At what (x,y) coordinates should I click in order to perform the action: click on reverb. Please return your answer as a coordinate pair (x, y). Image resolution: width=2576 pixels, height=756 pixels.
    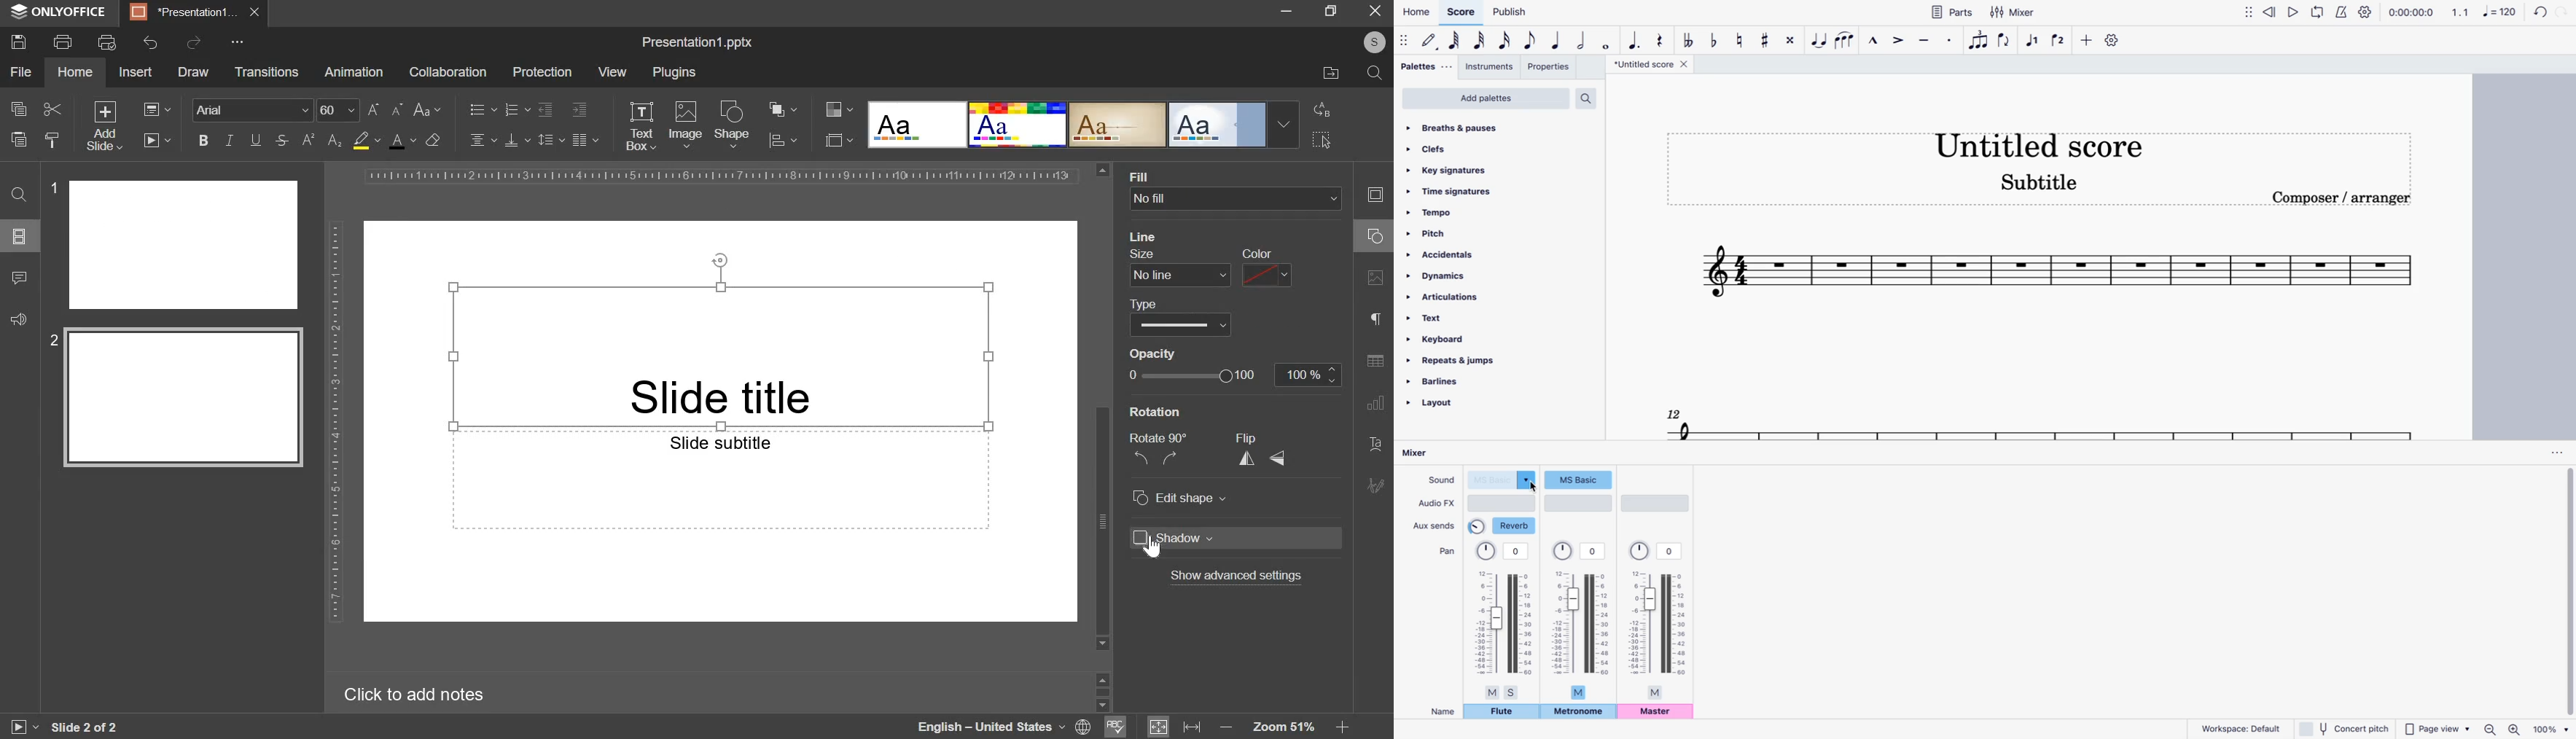
    Looking at the image, I should click on (1504, 526).